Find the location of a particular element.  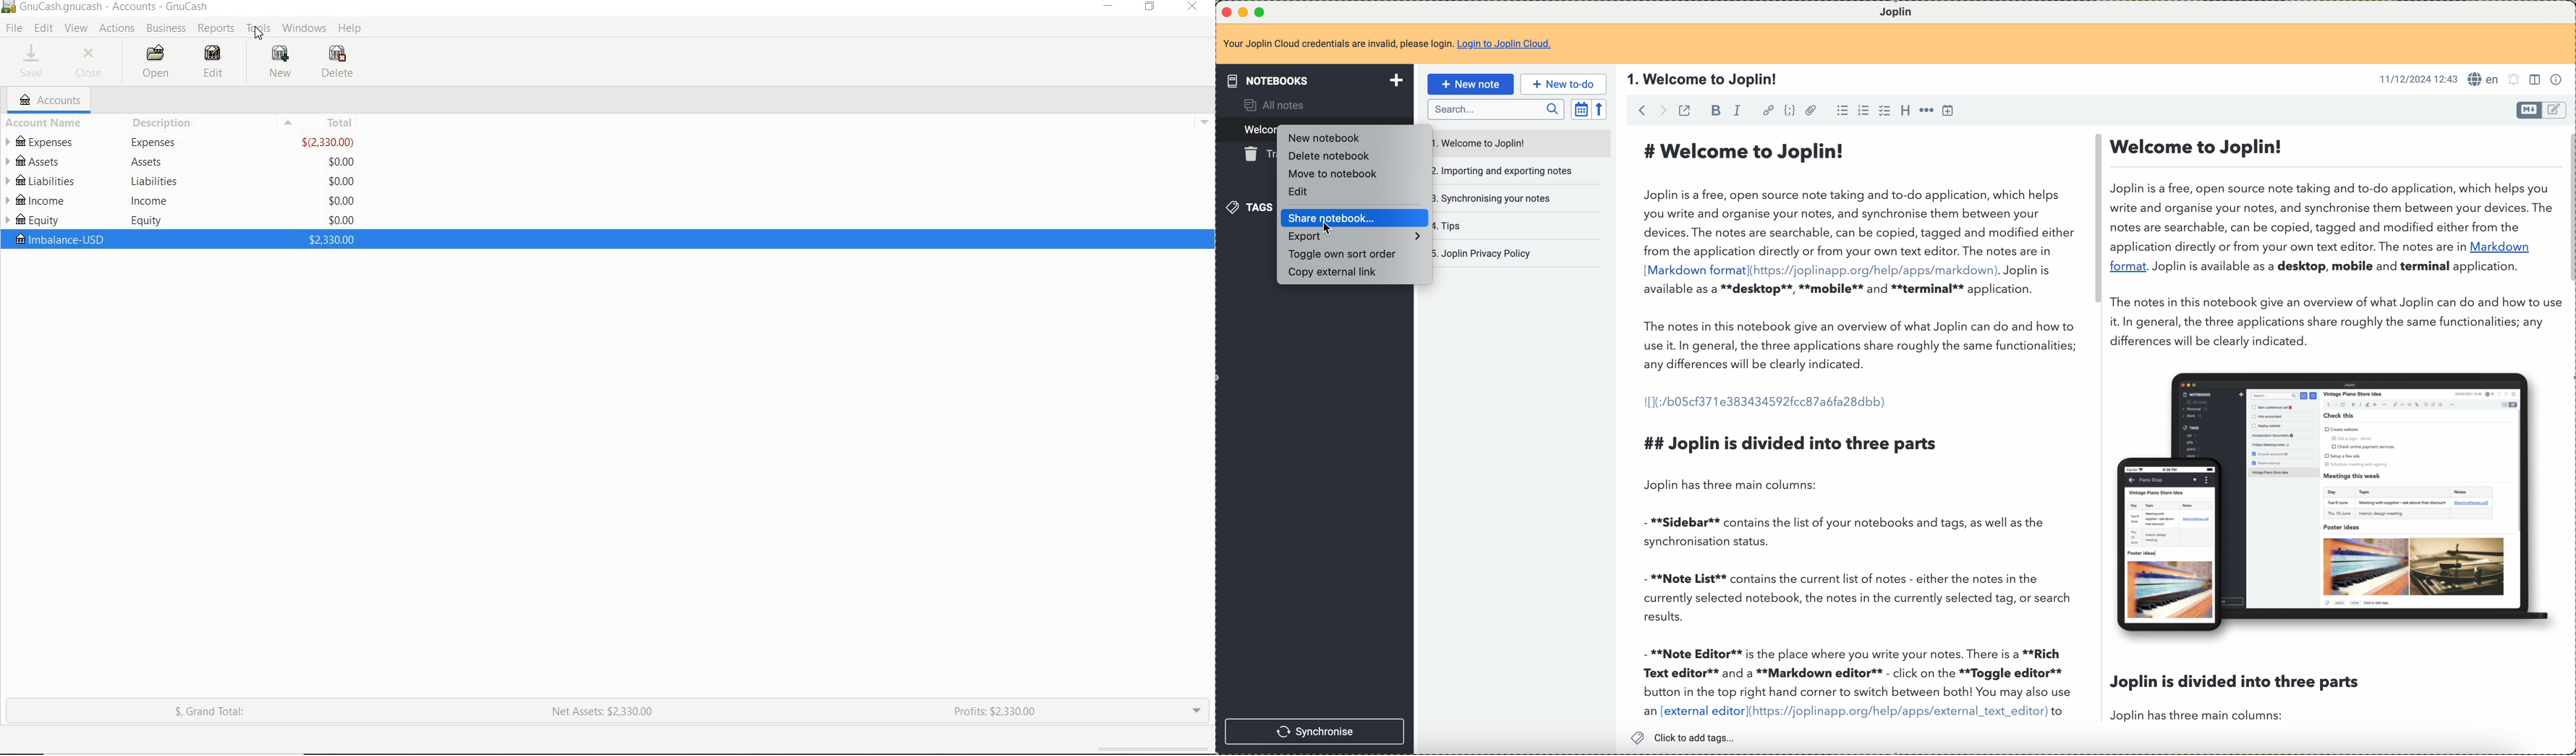

new to-do is located at coordinates (1564, 84).